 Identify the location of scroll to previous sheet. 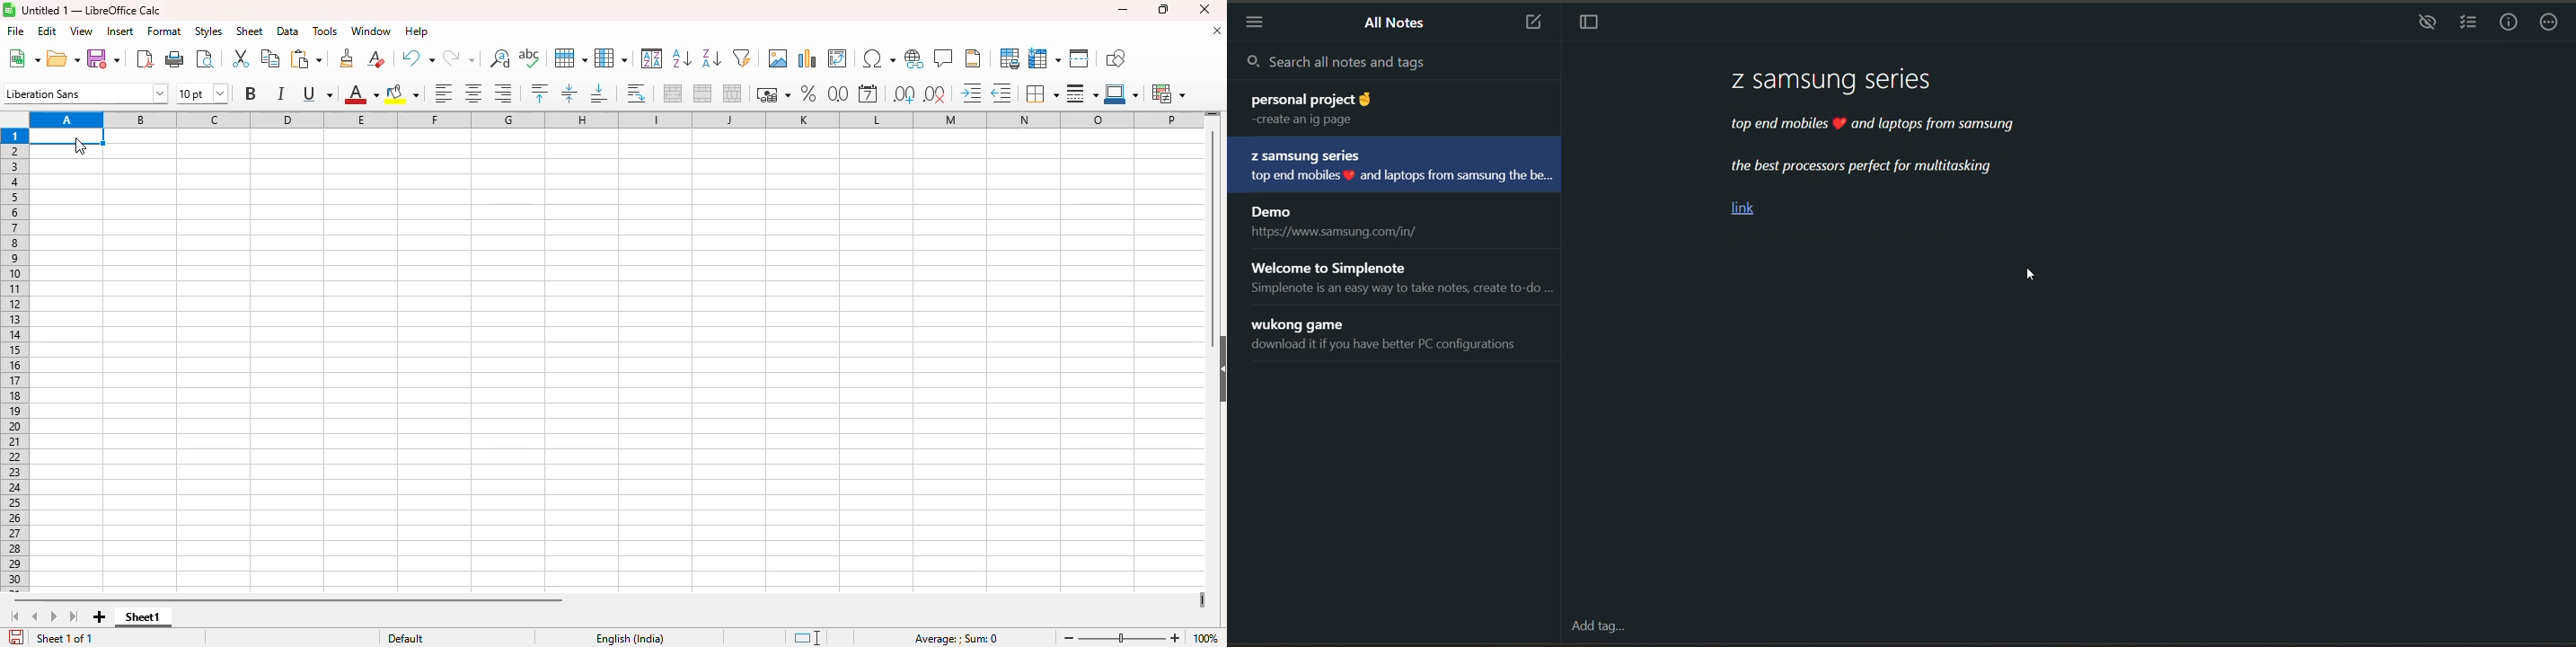
(35, 616).